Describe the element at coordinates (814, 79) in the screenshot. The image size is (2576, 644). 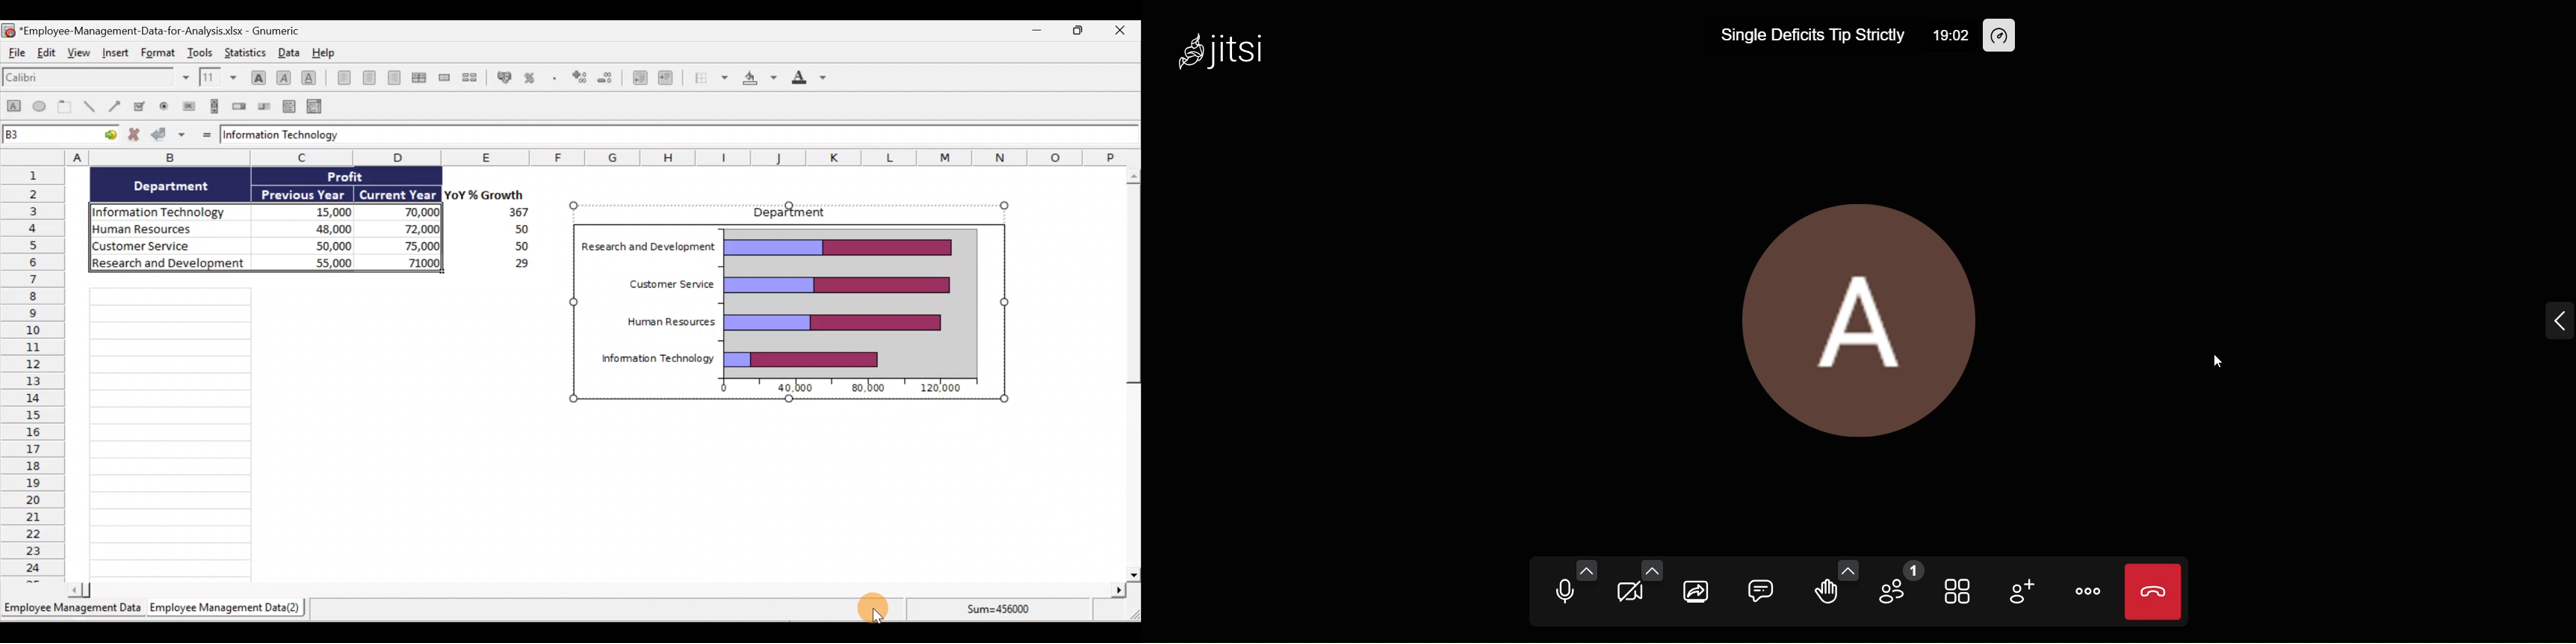
I see `Foreground` at that location.